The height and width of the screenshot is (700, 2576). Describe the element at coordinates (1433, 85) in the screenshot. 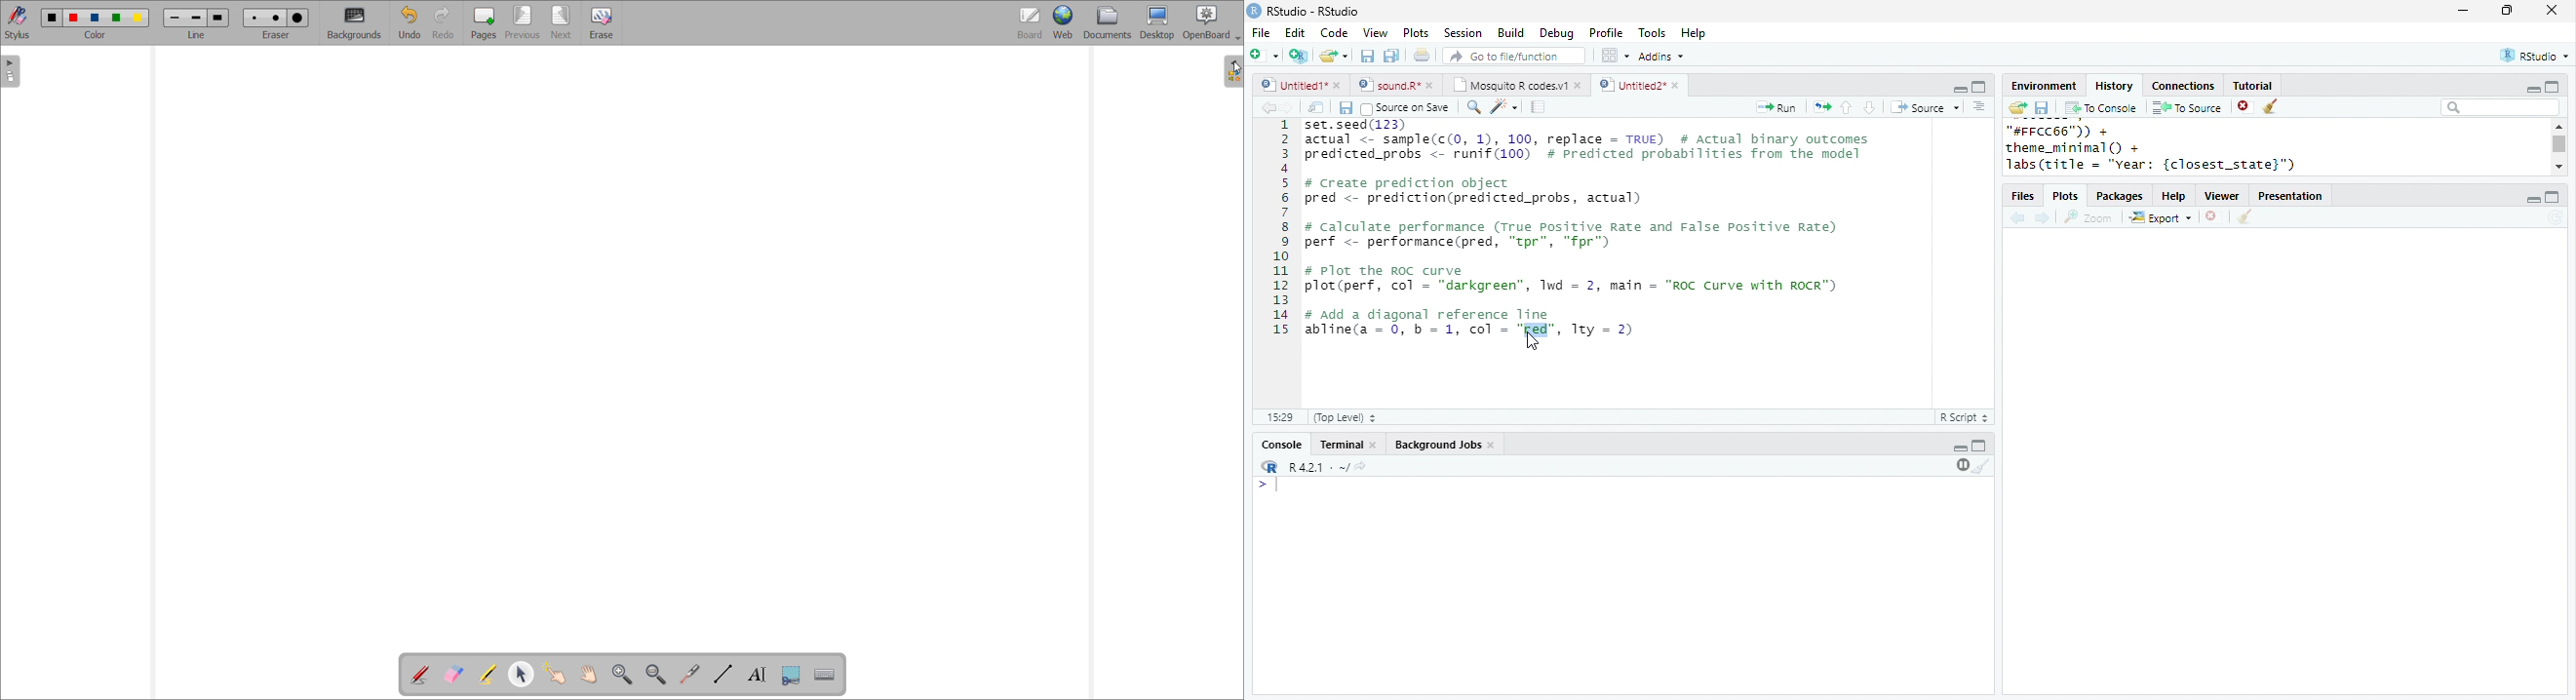

I see `close` at that location.